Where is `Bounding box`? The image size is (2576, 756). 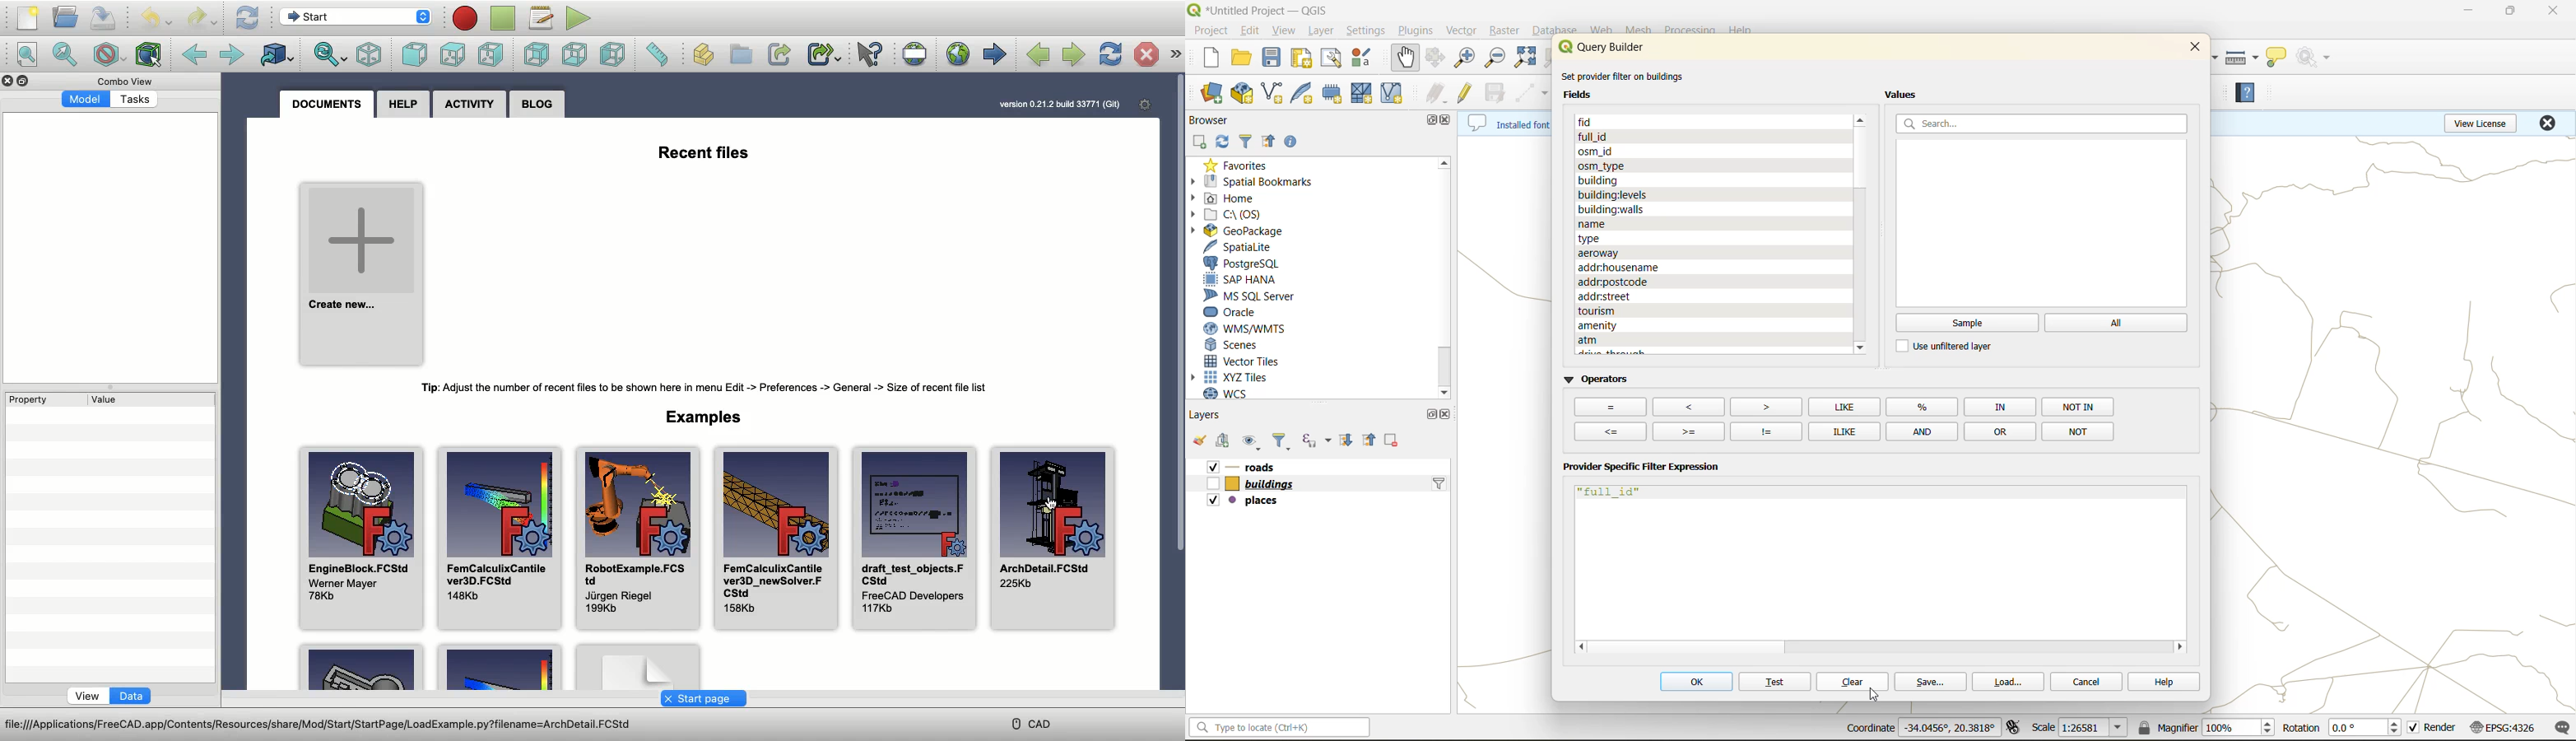
Bounding box is located at coordinates (146, 54).